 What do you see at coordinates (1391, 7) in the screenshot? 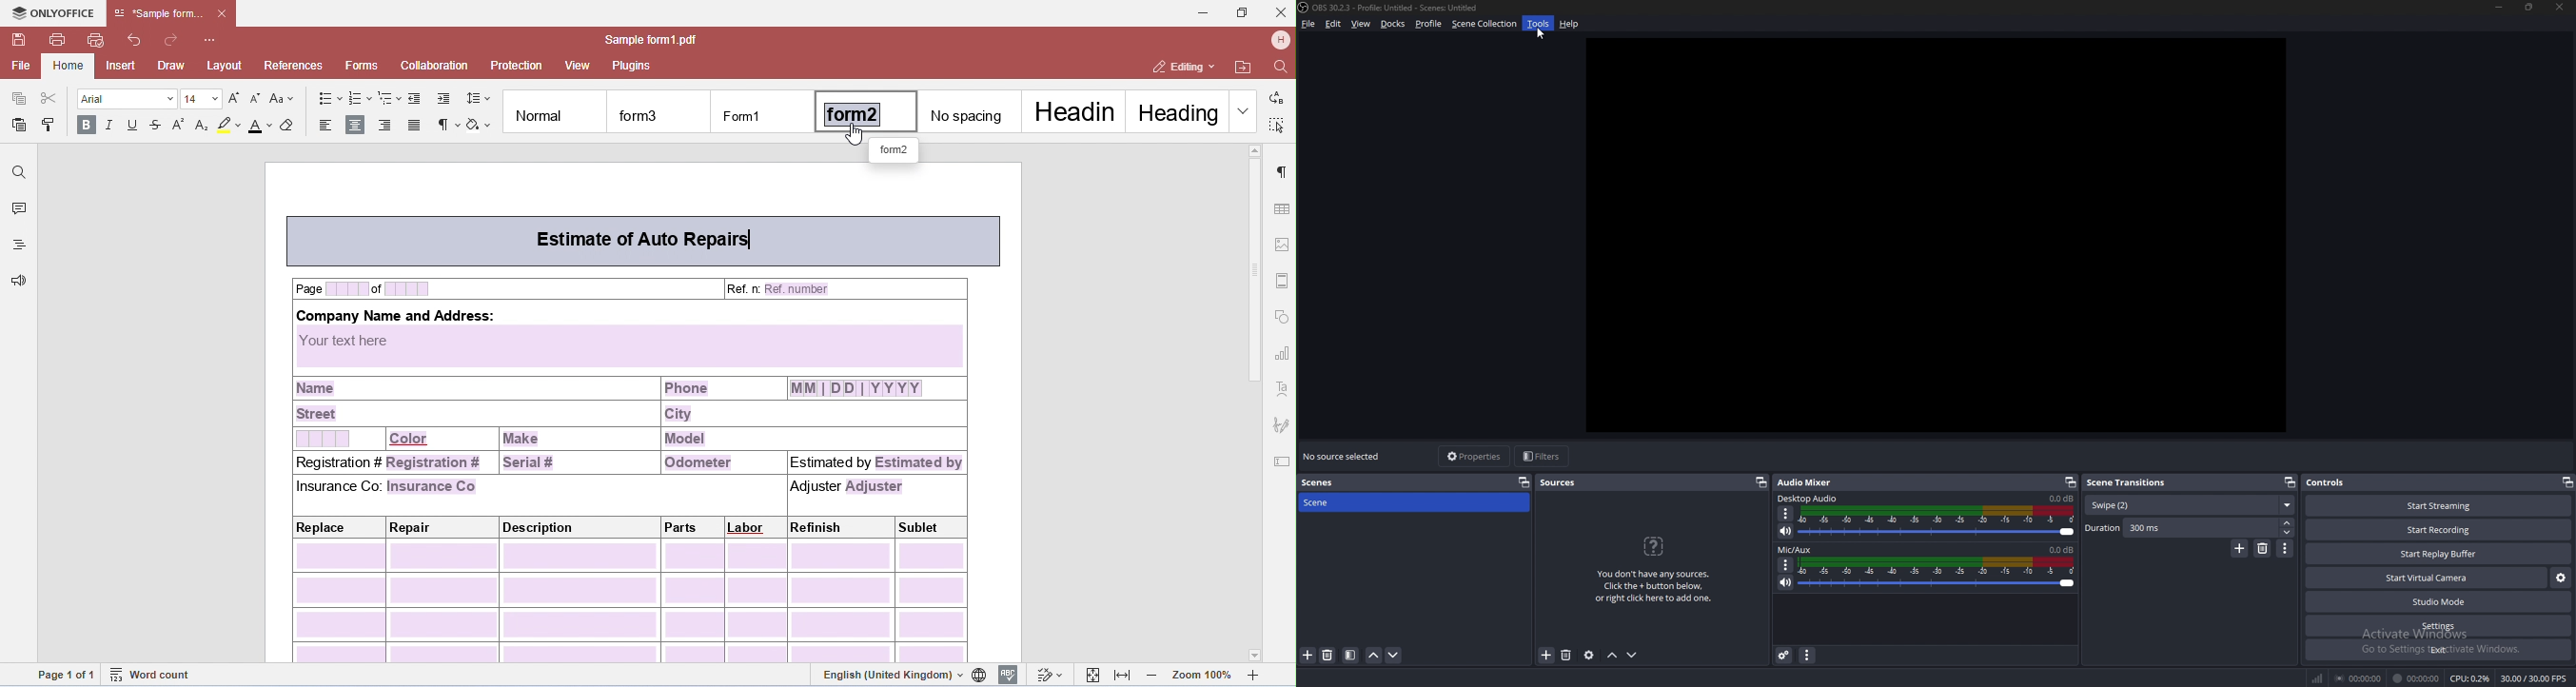
I see `title` at bounding box center [1391, 7].